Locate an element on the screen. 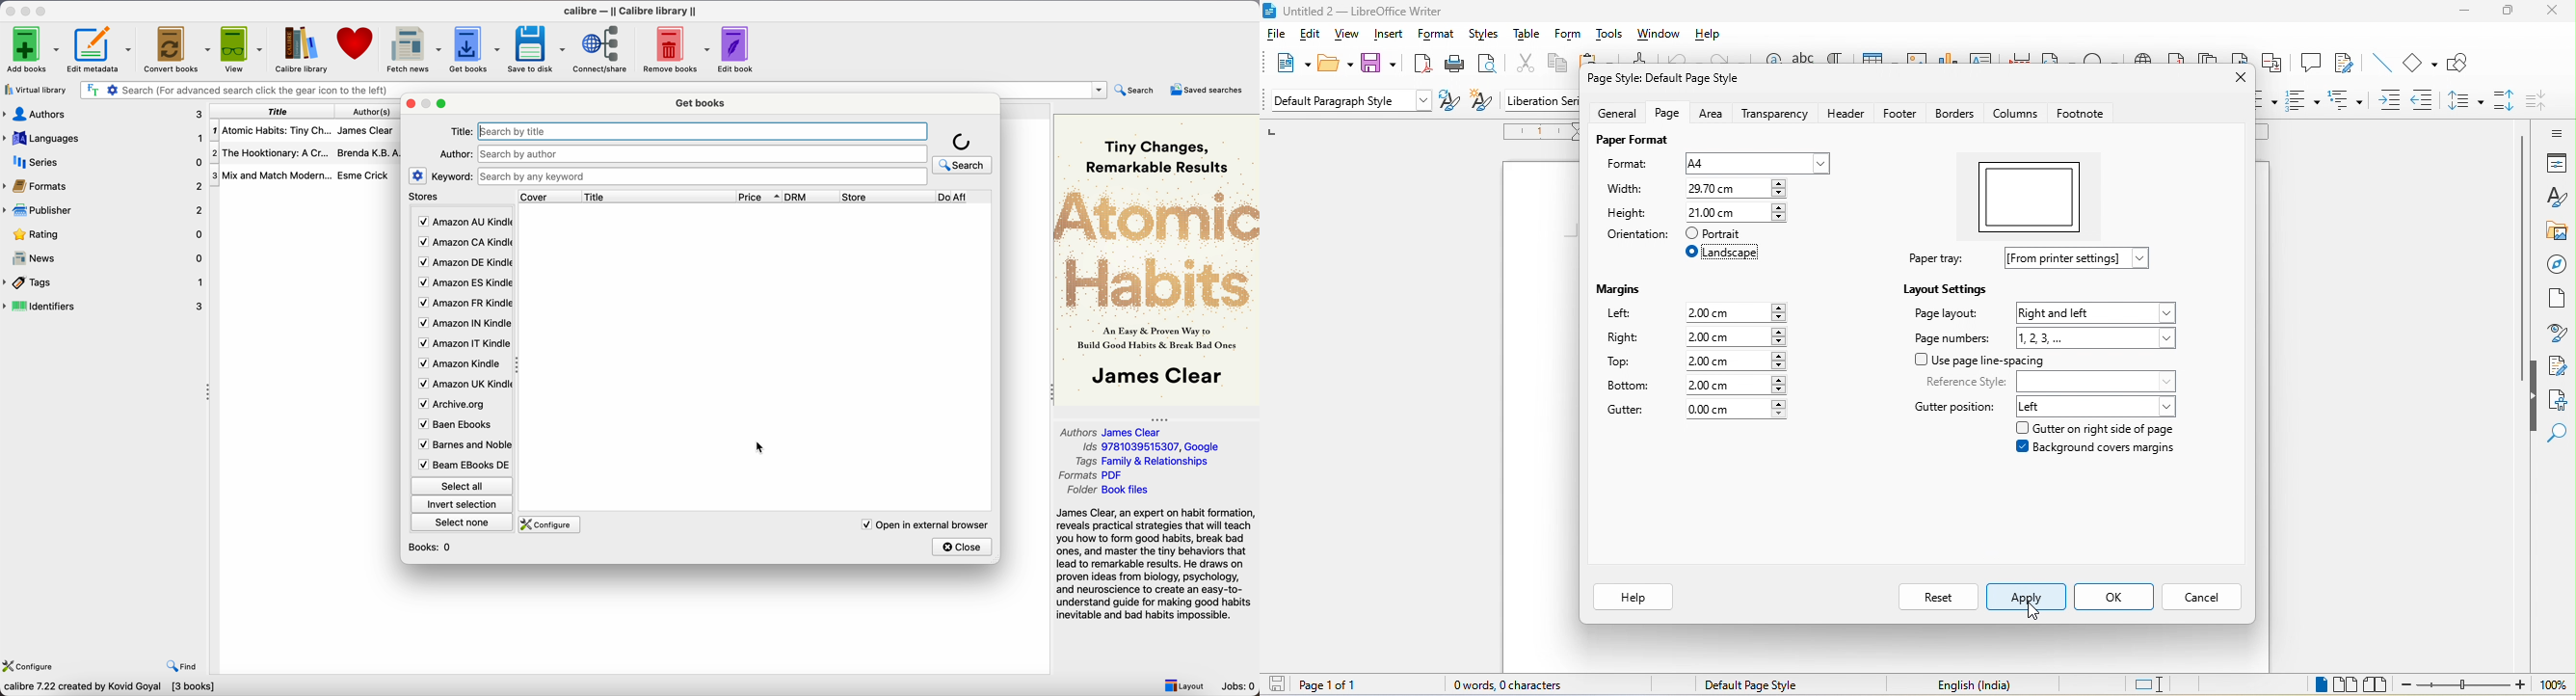 This screenshot has height=700, width=2576. left is located at coordinates (2099, 406).